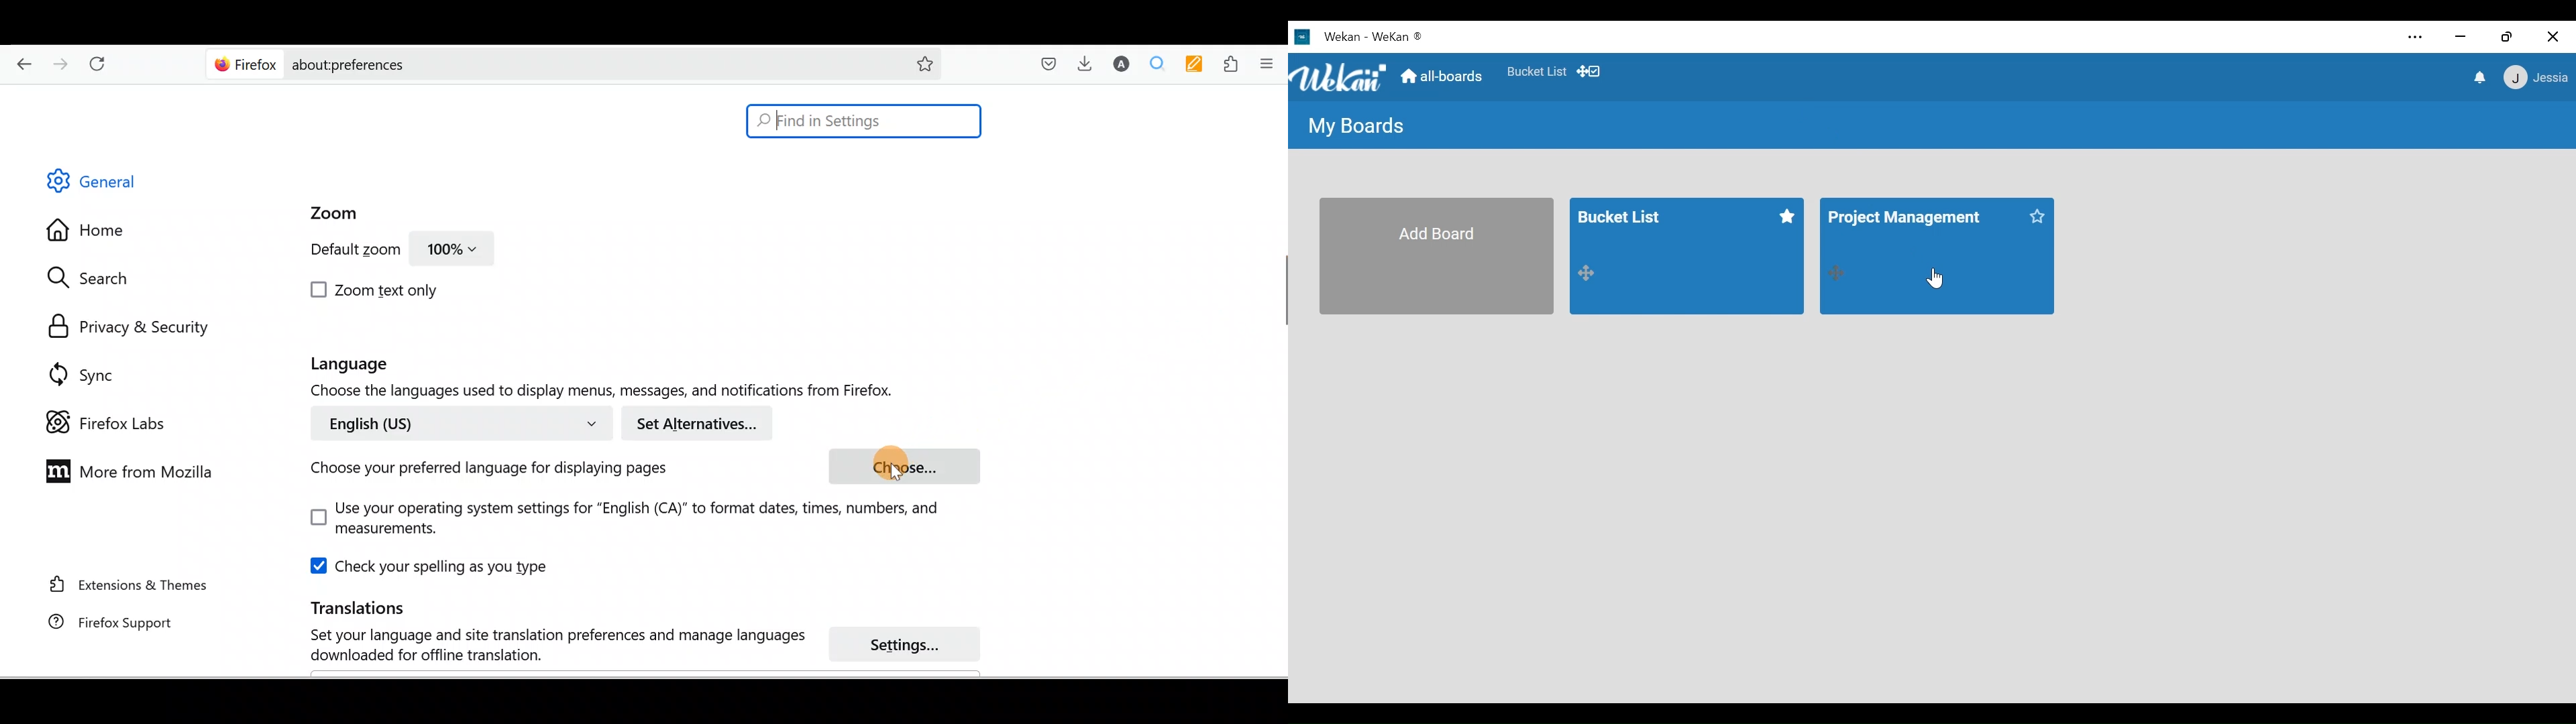 The height and width of the screenshot is (728, 2576). Describe the element at coordinates (135, 328) in the screenshot. I see `Privacy & security` at that location.